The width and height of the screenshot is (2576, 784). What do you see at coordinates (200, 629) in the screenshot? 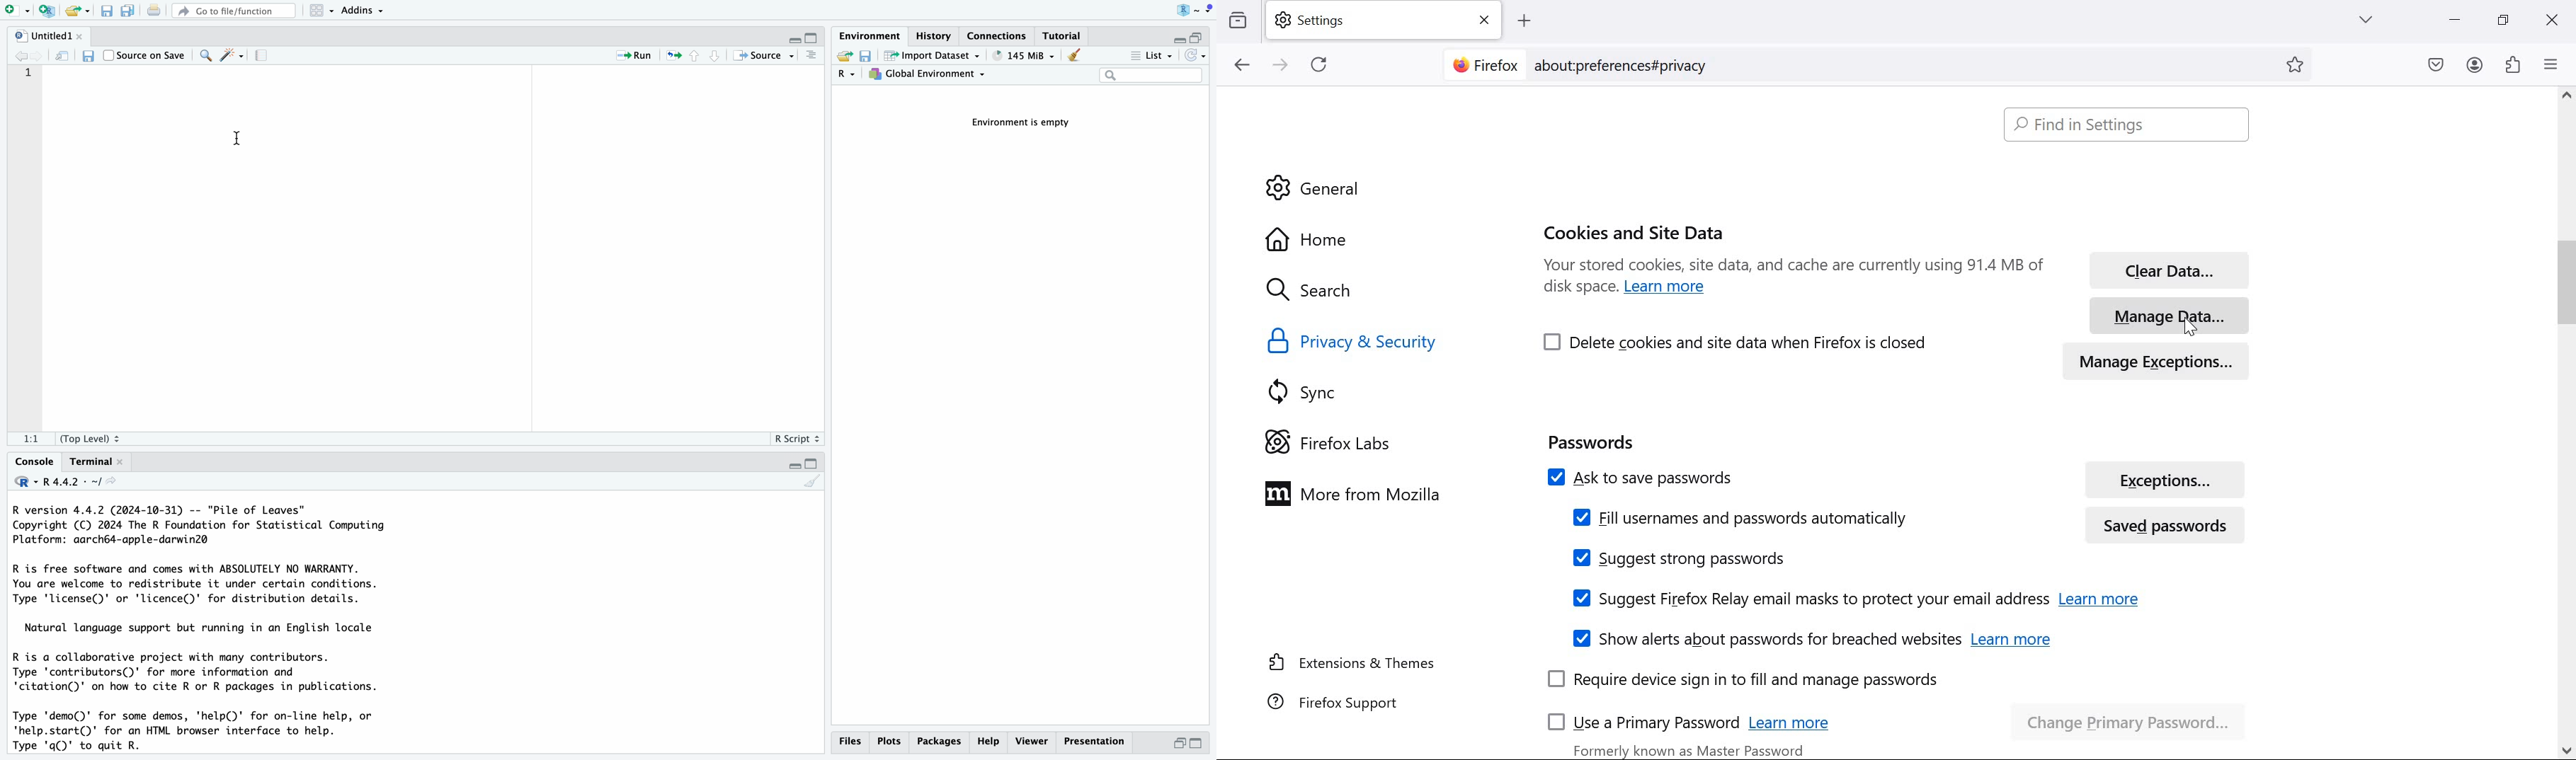
I see `description of support` at bounding box center [200, 629].